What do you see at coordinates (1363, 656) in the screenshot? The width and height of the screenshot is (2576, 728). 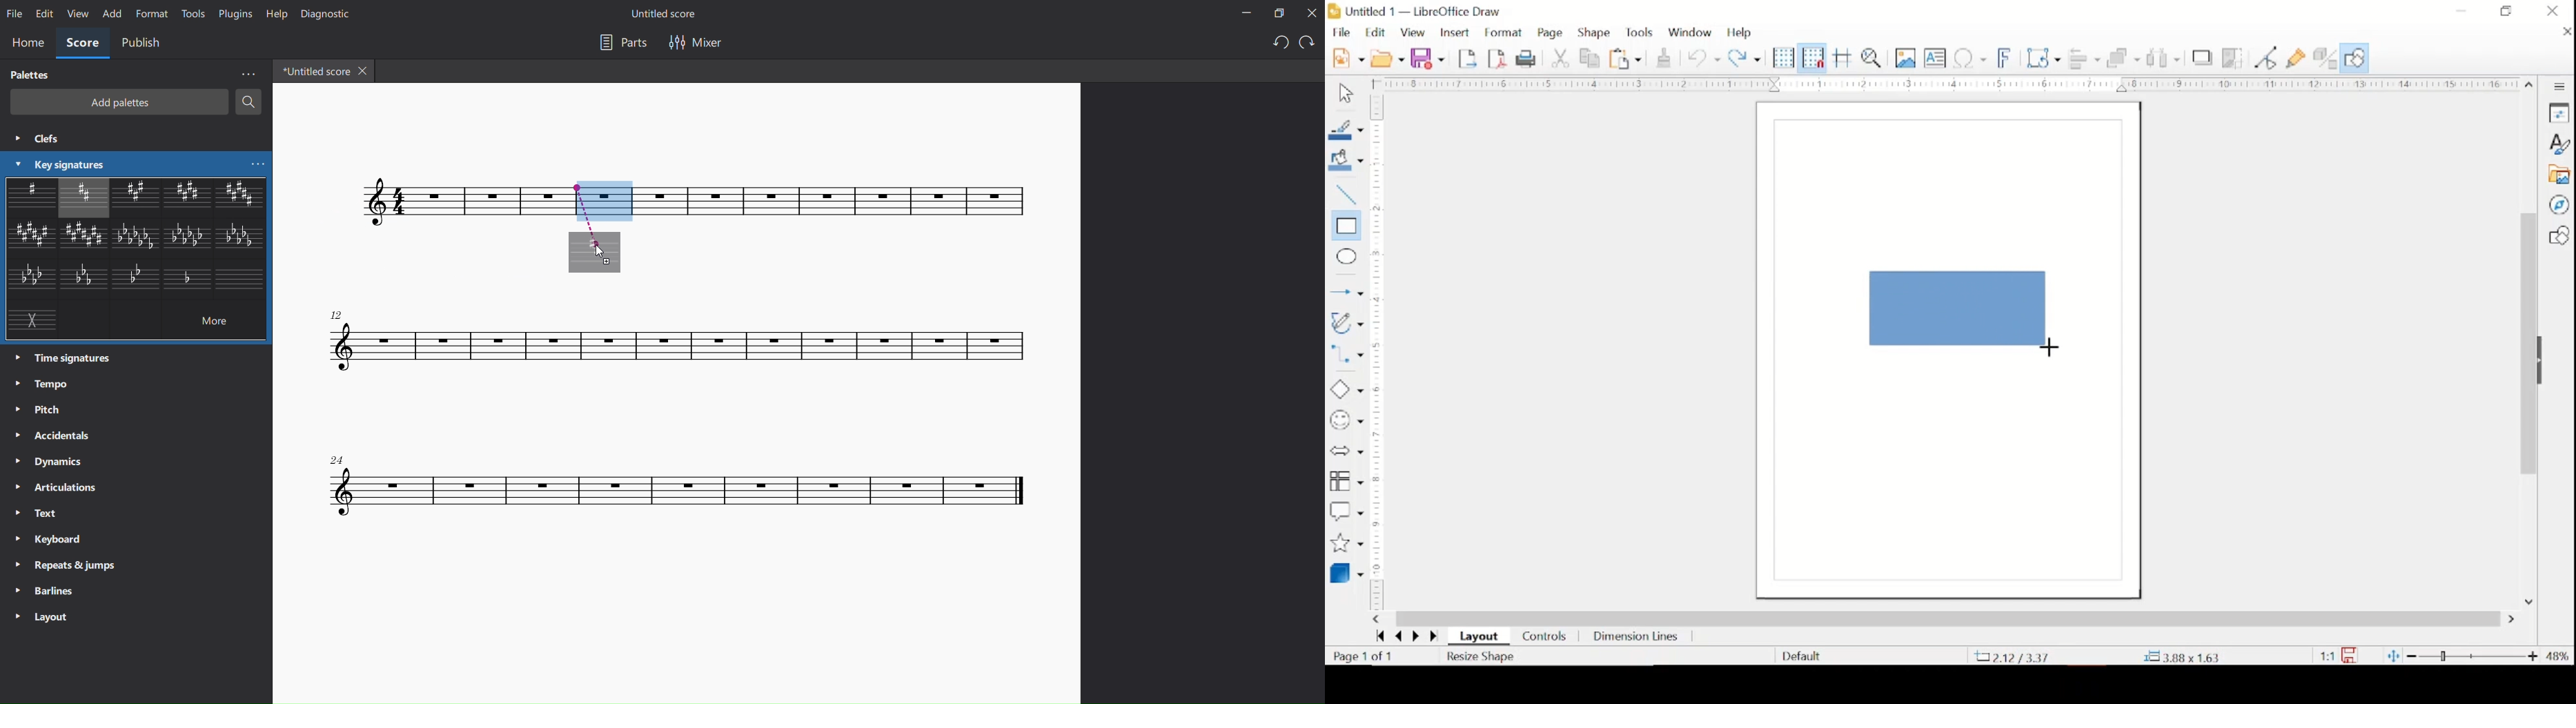 I see `page 1 of 1` at bounding box center [1363, 656].